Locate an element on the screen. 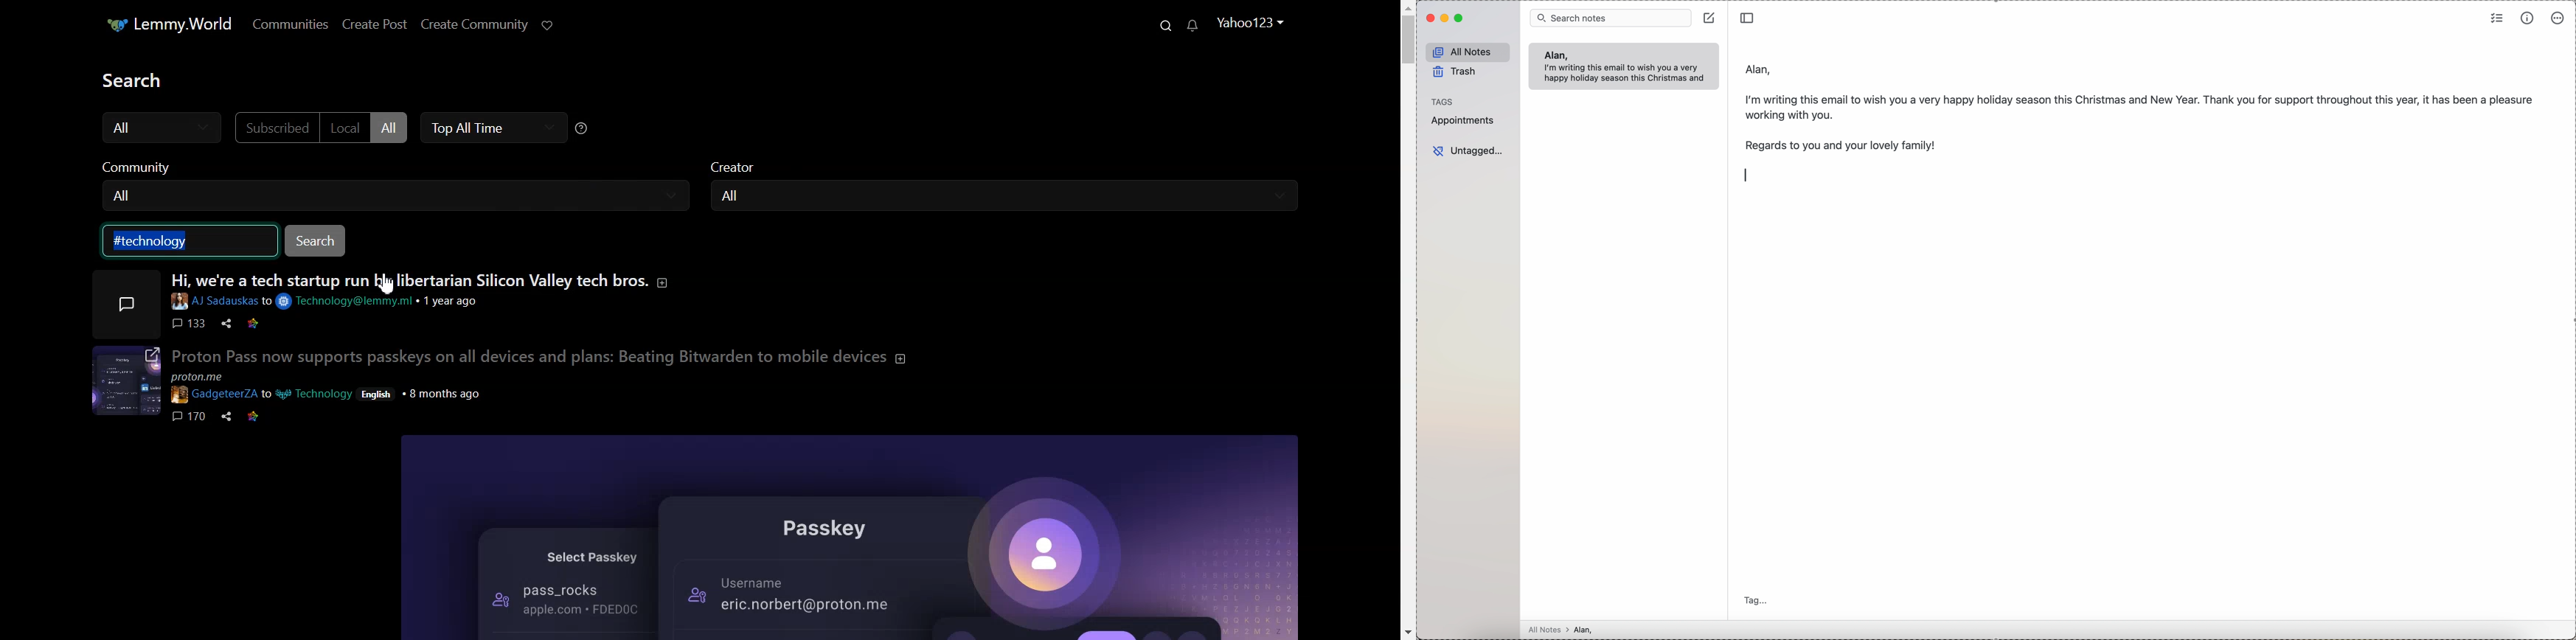 Image resolution: width=2576 pixels, height=644 pixels. body text: I'm writing this email to wish yo a very happy holiday season this Christmas and New Year. Thank you for support... is located at coordinates (2141, 105).